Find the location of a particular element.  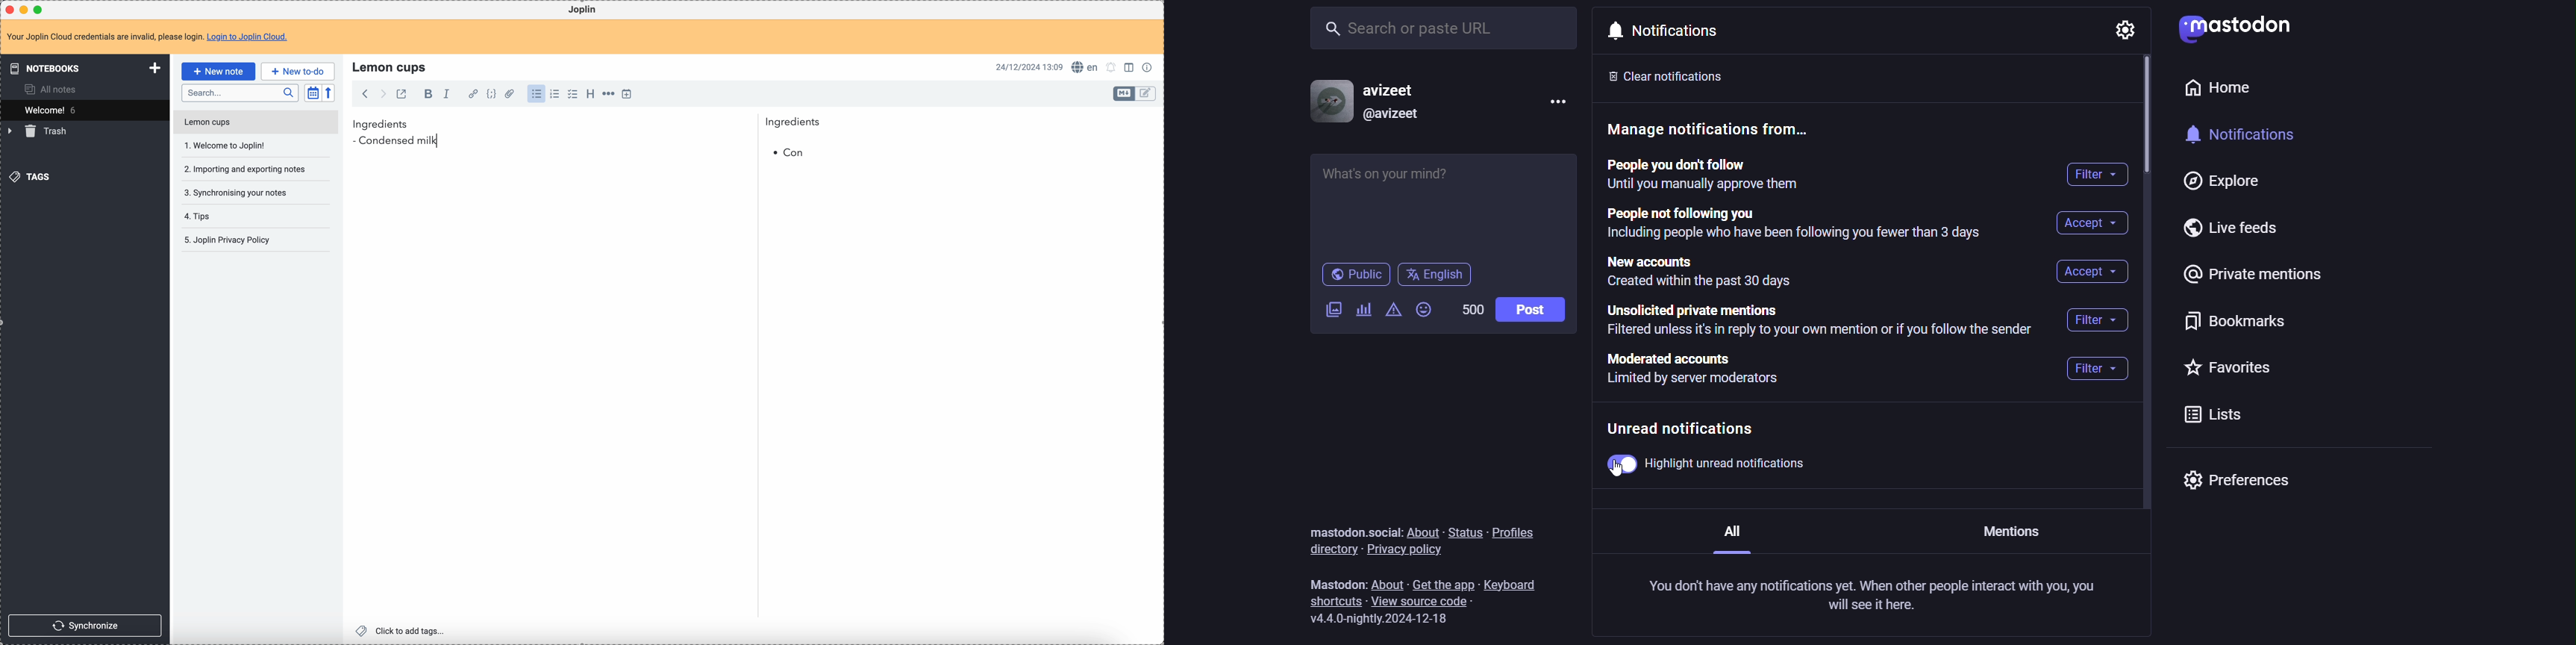

attach file is located at coordinates (508, 94).